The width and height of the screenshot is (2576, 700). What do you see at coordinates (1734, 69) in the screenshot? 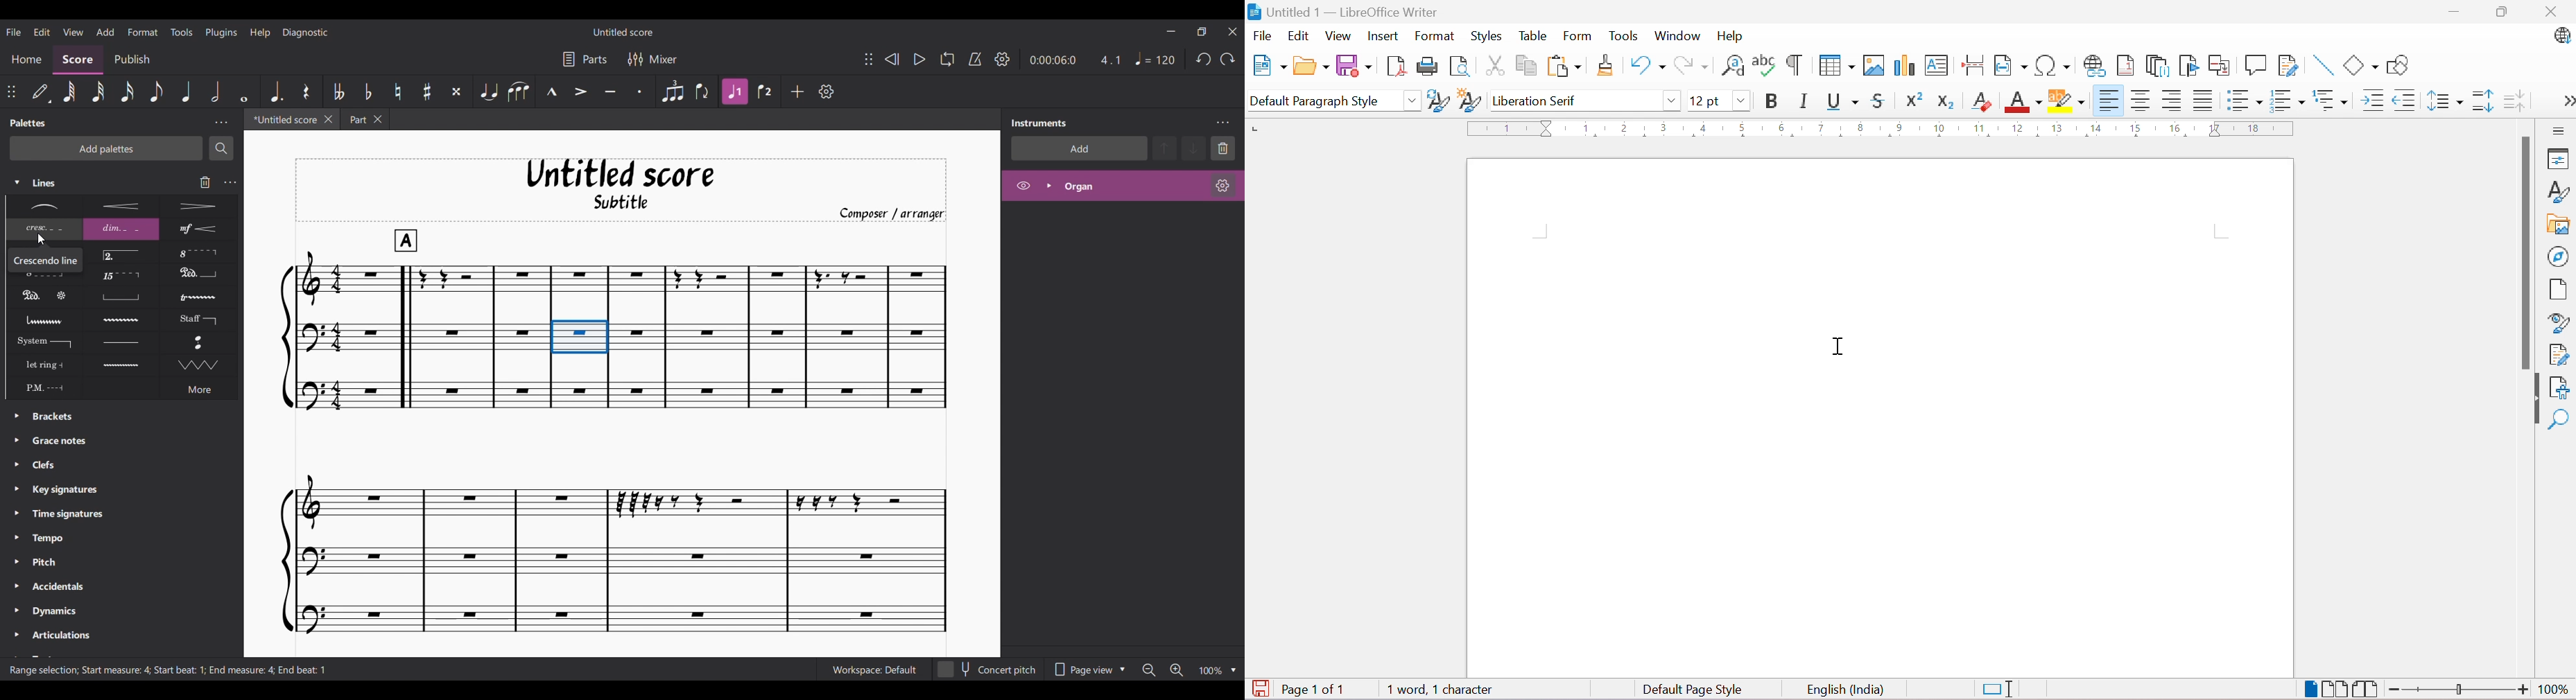
I see `Find and Replace` at bounding box center [1734, 69].